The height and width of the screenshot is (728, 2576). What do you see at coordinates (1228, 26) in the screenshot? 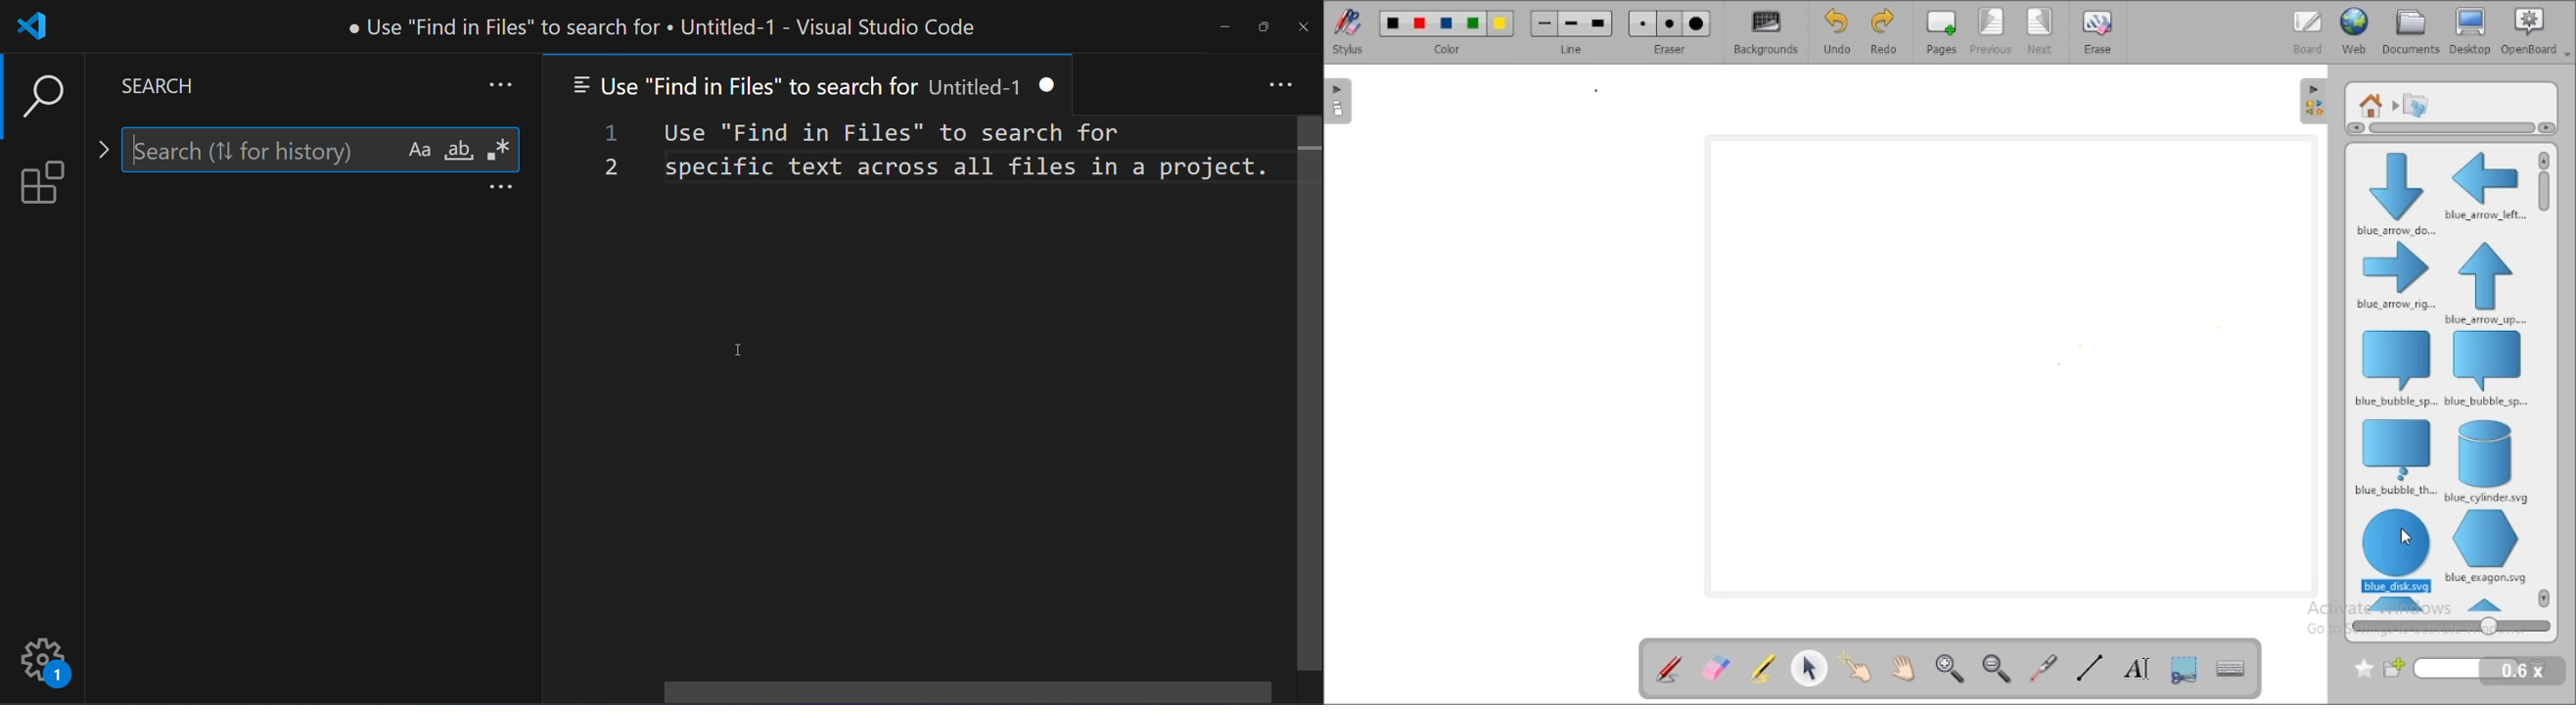
I see `minimize` at bounding box center [1228, 26].